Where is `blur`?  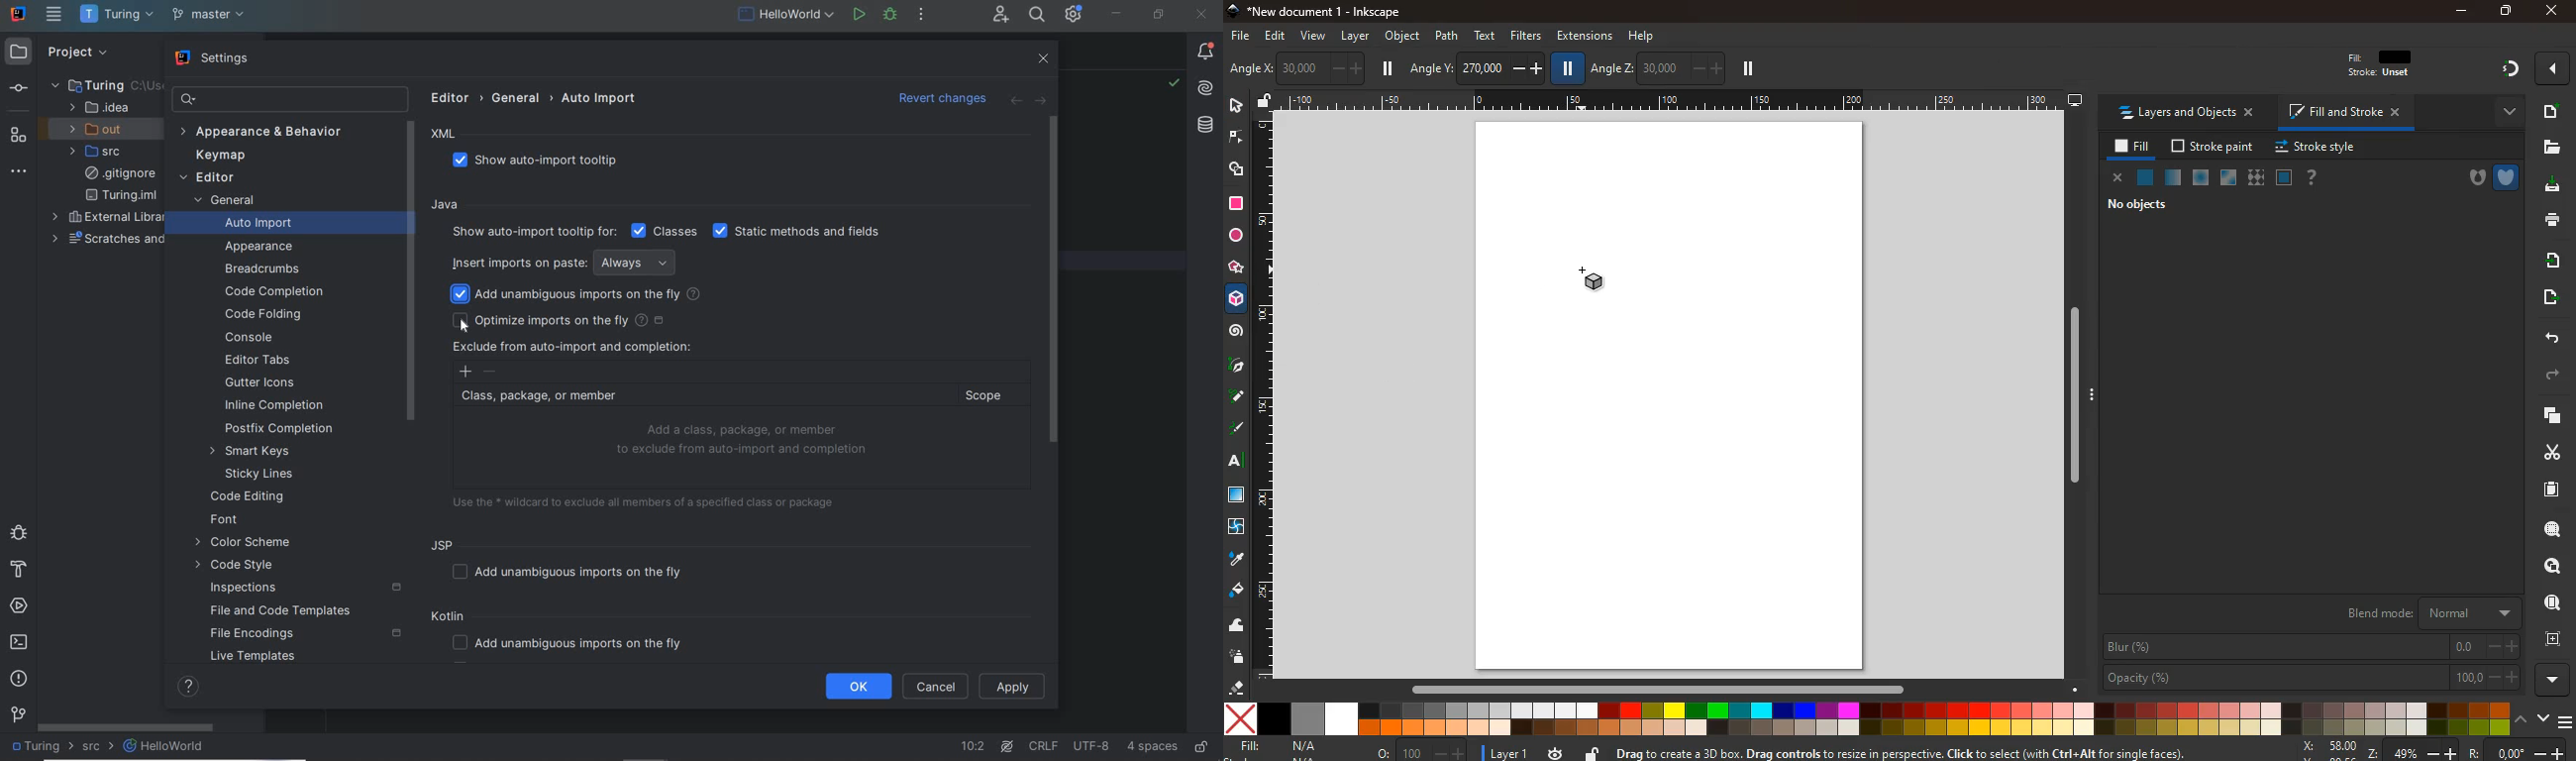
blur is located at coordinates (2311, 647).